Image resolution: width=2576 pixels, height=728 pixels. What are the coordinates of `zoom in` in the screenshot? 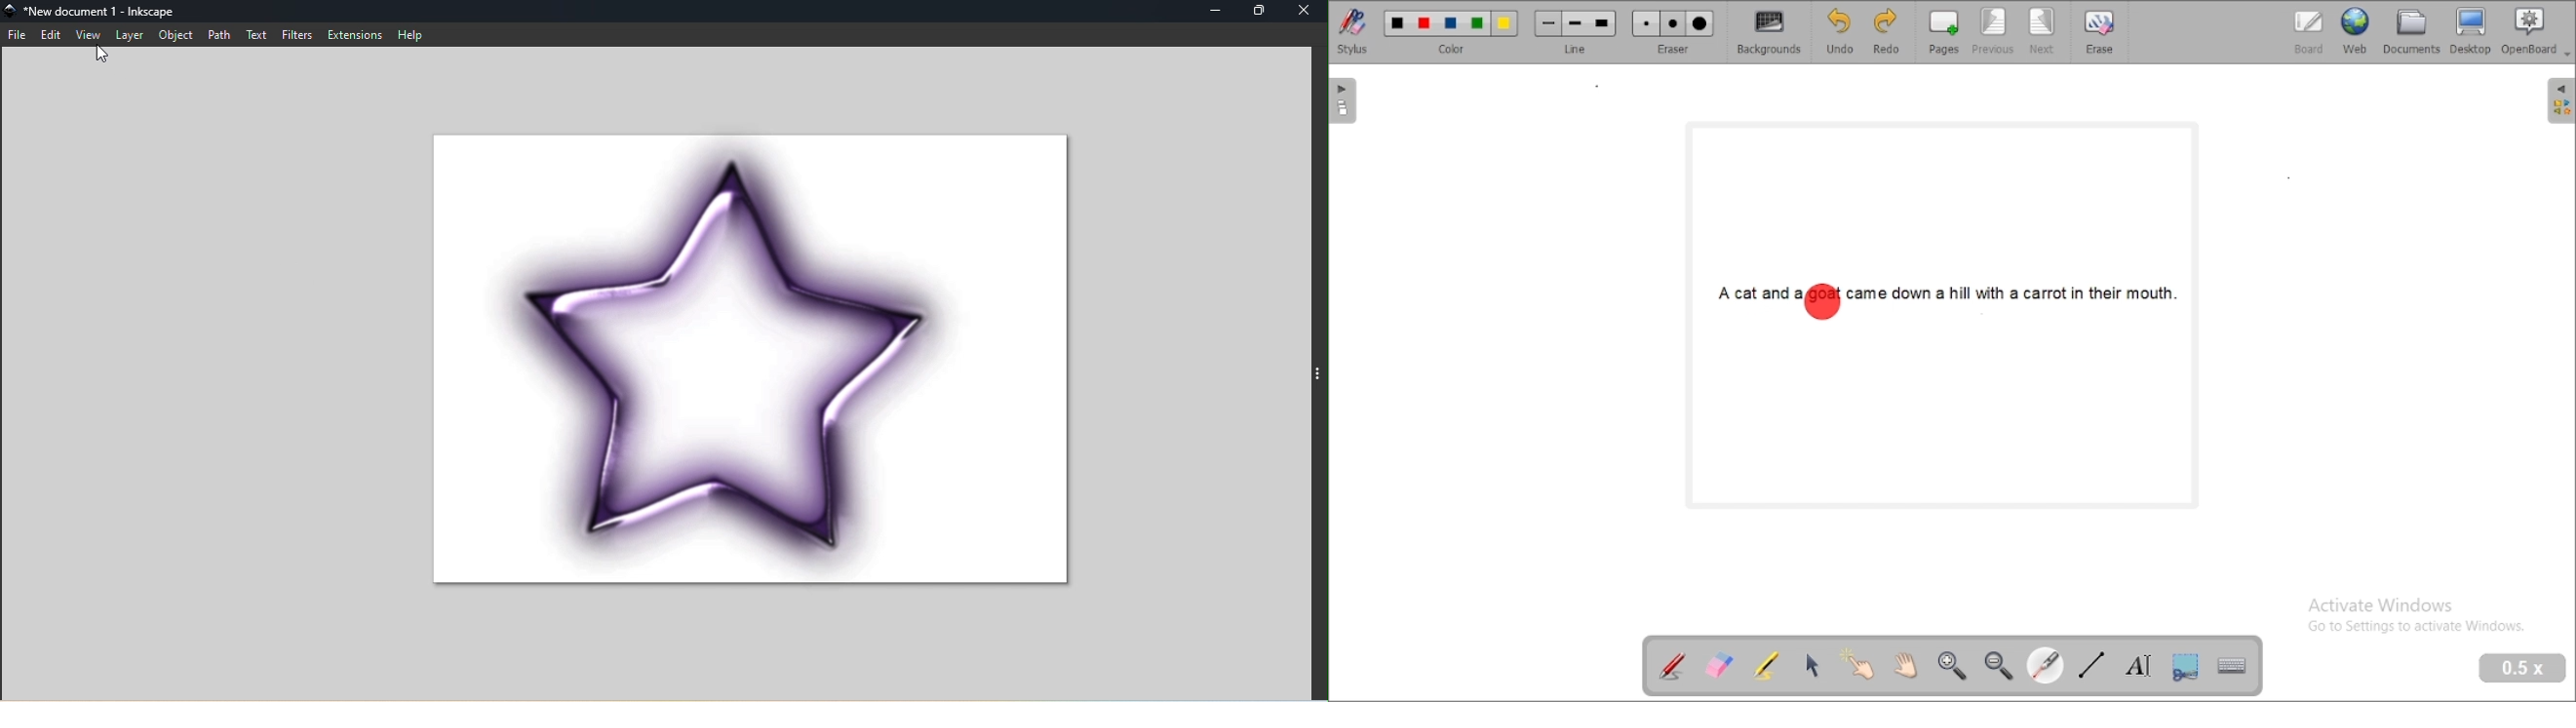 It's located at (1953, 667).